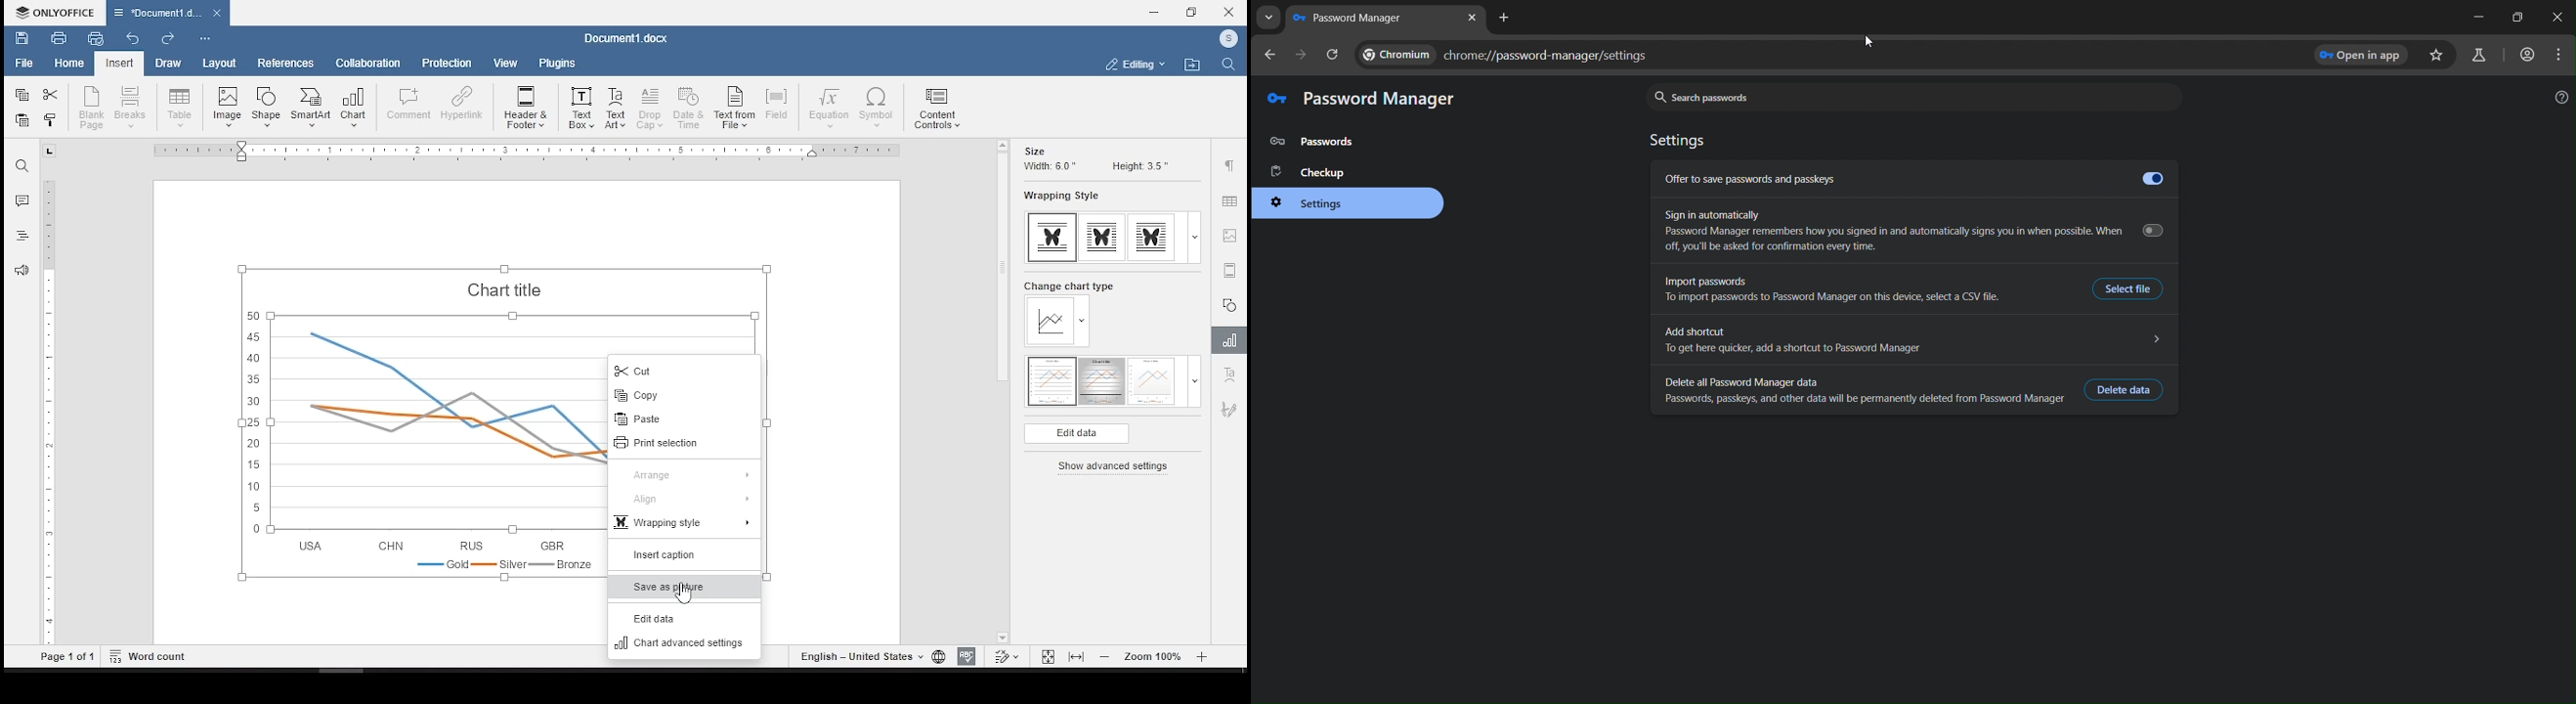 Image resolution: width=2576 pixels, height=728 pixels. I want to click on chart advanced settings, so click(685, 645).